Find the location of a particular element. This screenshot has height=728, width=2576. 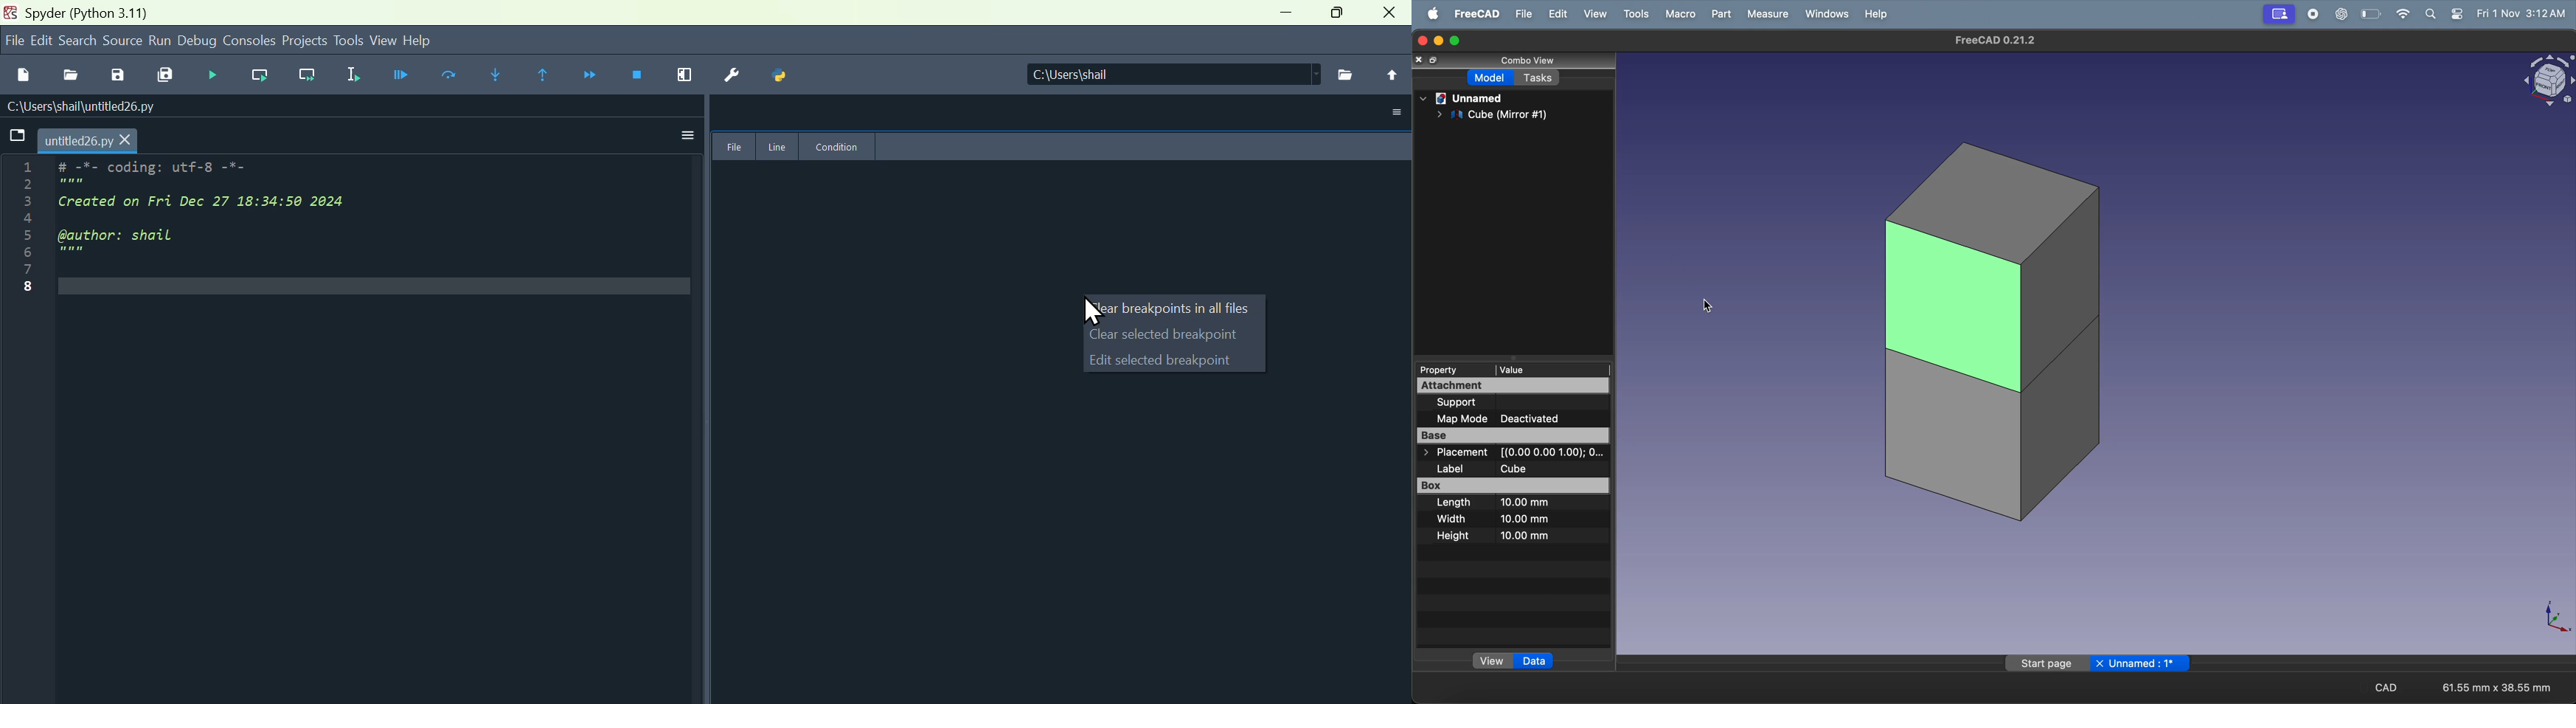

Clear selected breakpoints is located at coordinates (1173, 334).